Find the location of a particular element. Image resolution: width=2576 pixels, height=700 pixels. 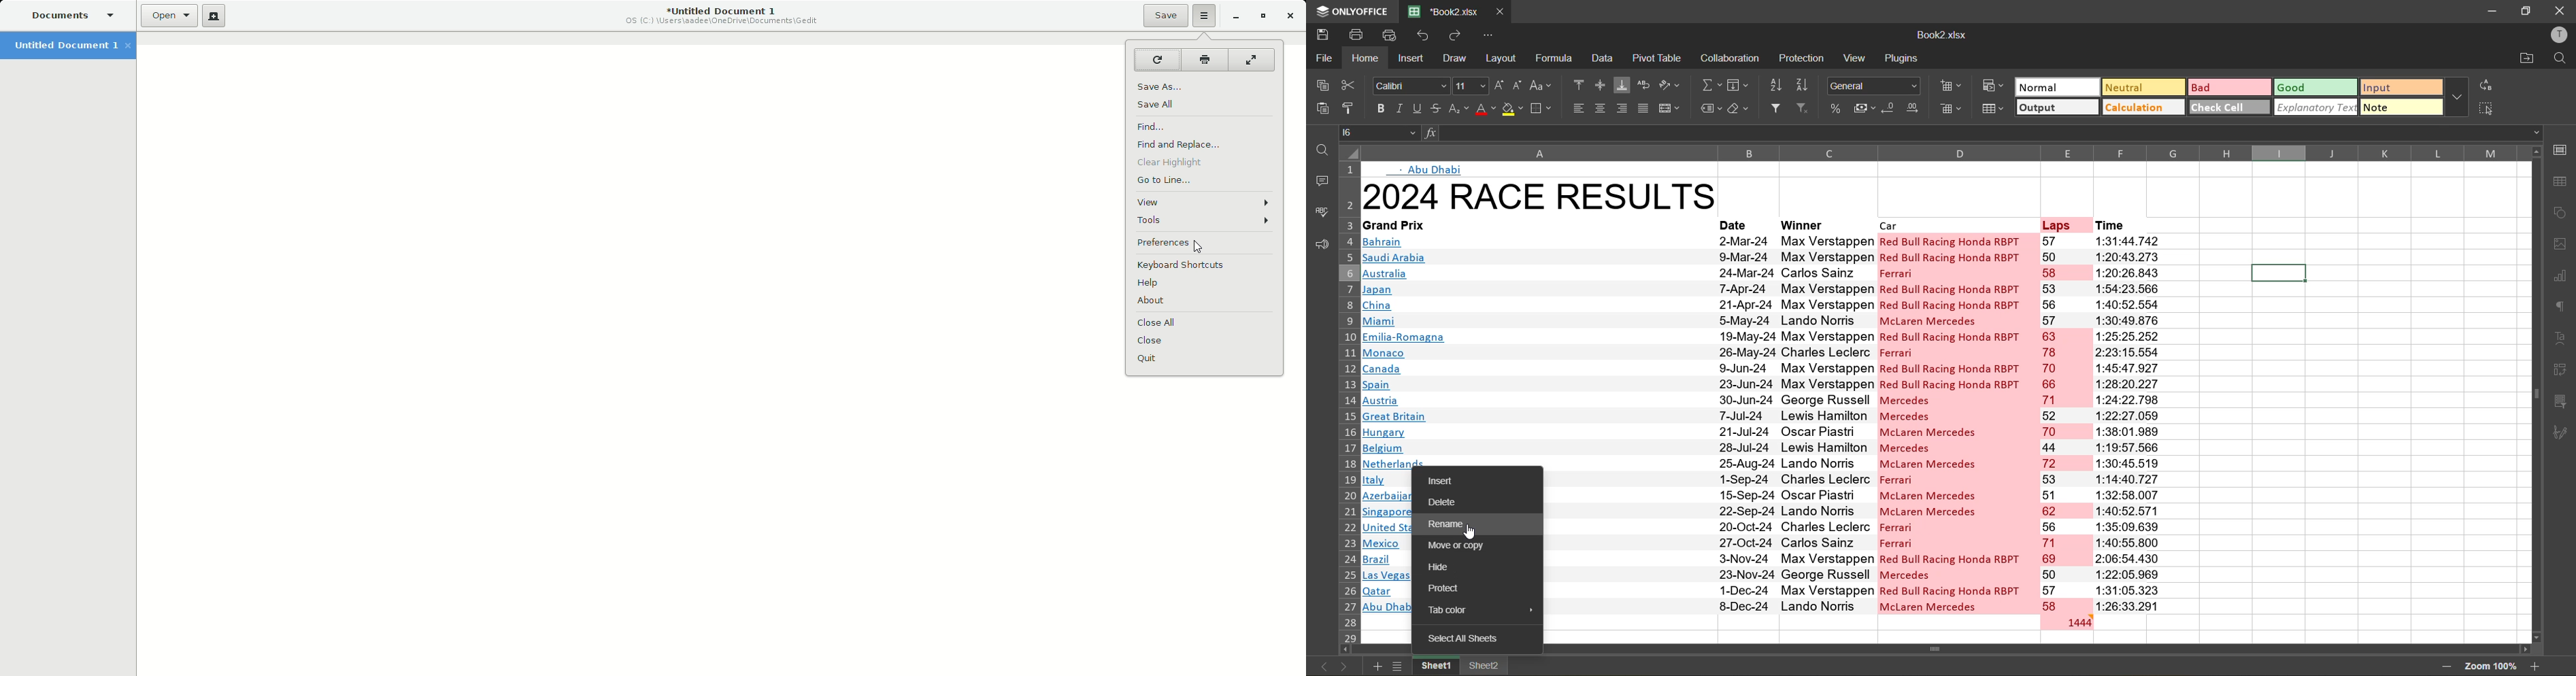

undo is located at coordinates (1426, 36).